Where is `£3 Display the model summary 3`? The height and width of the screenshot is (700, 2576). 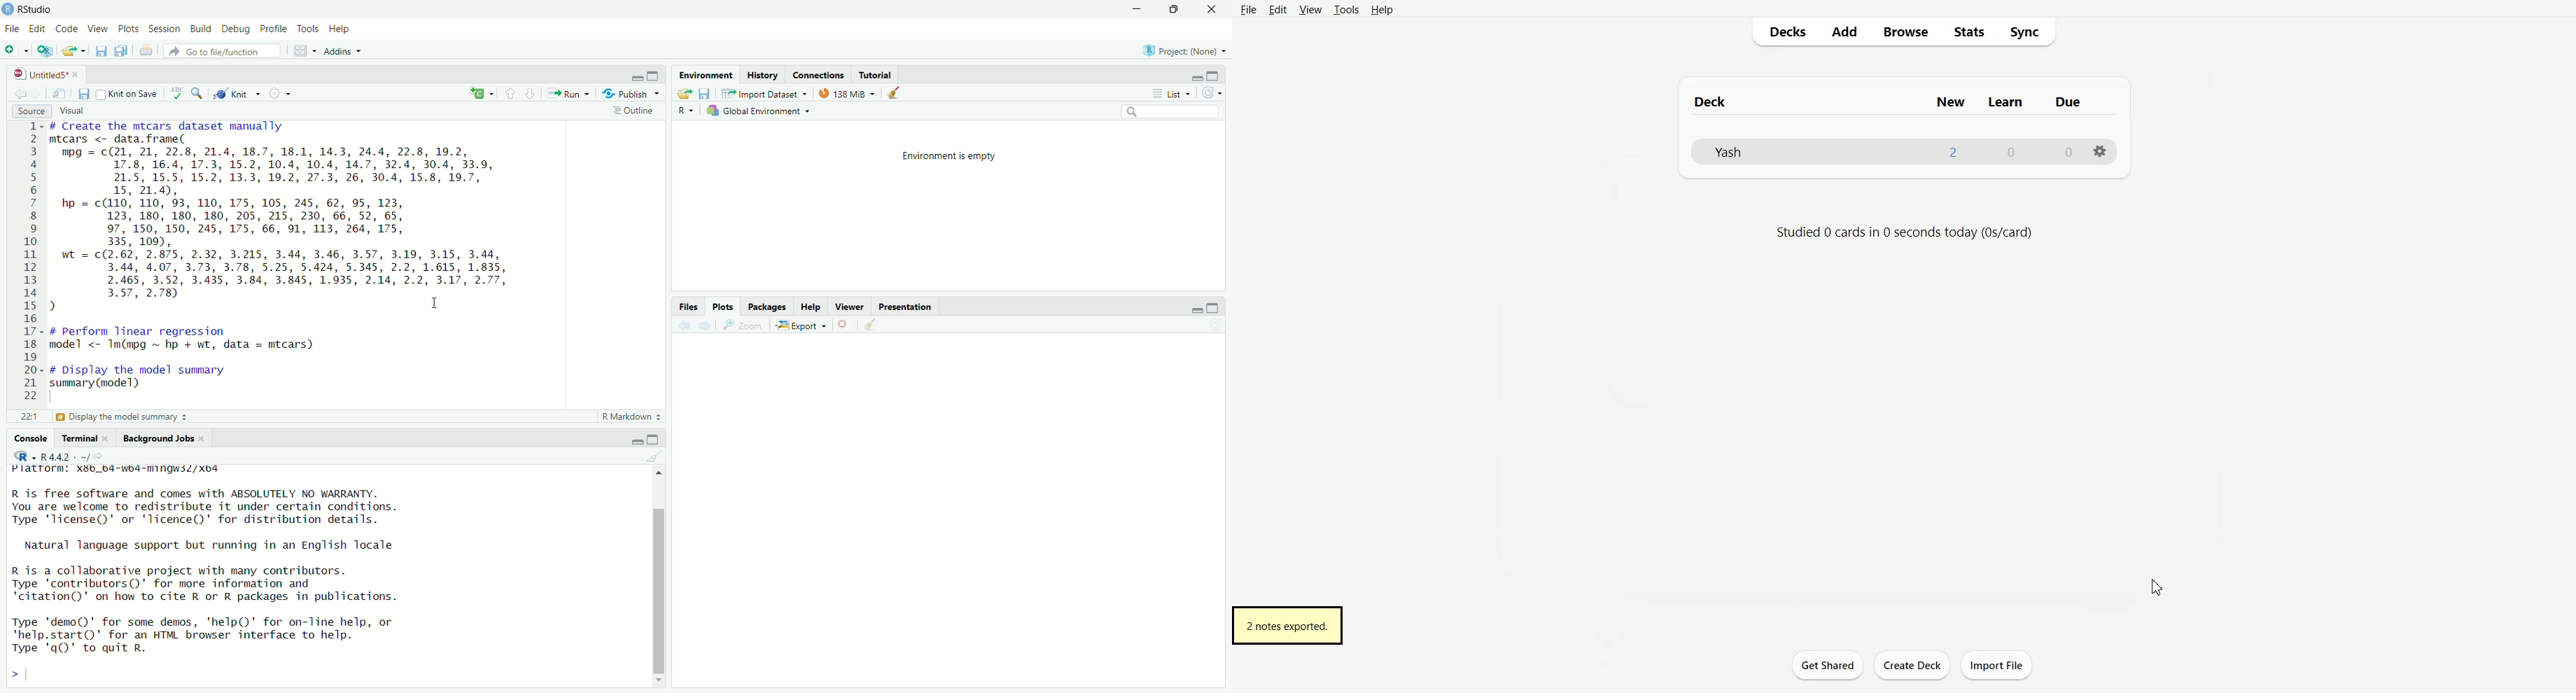 £3 Display the model summary 3 is located at coordinates (120, 418).